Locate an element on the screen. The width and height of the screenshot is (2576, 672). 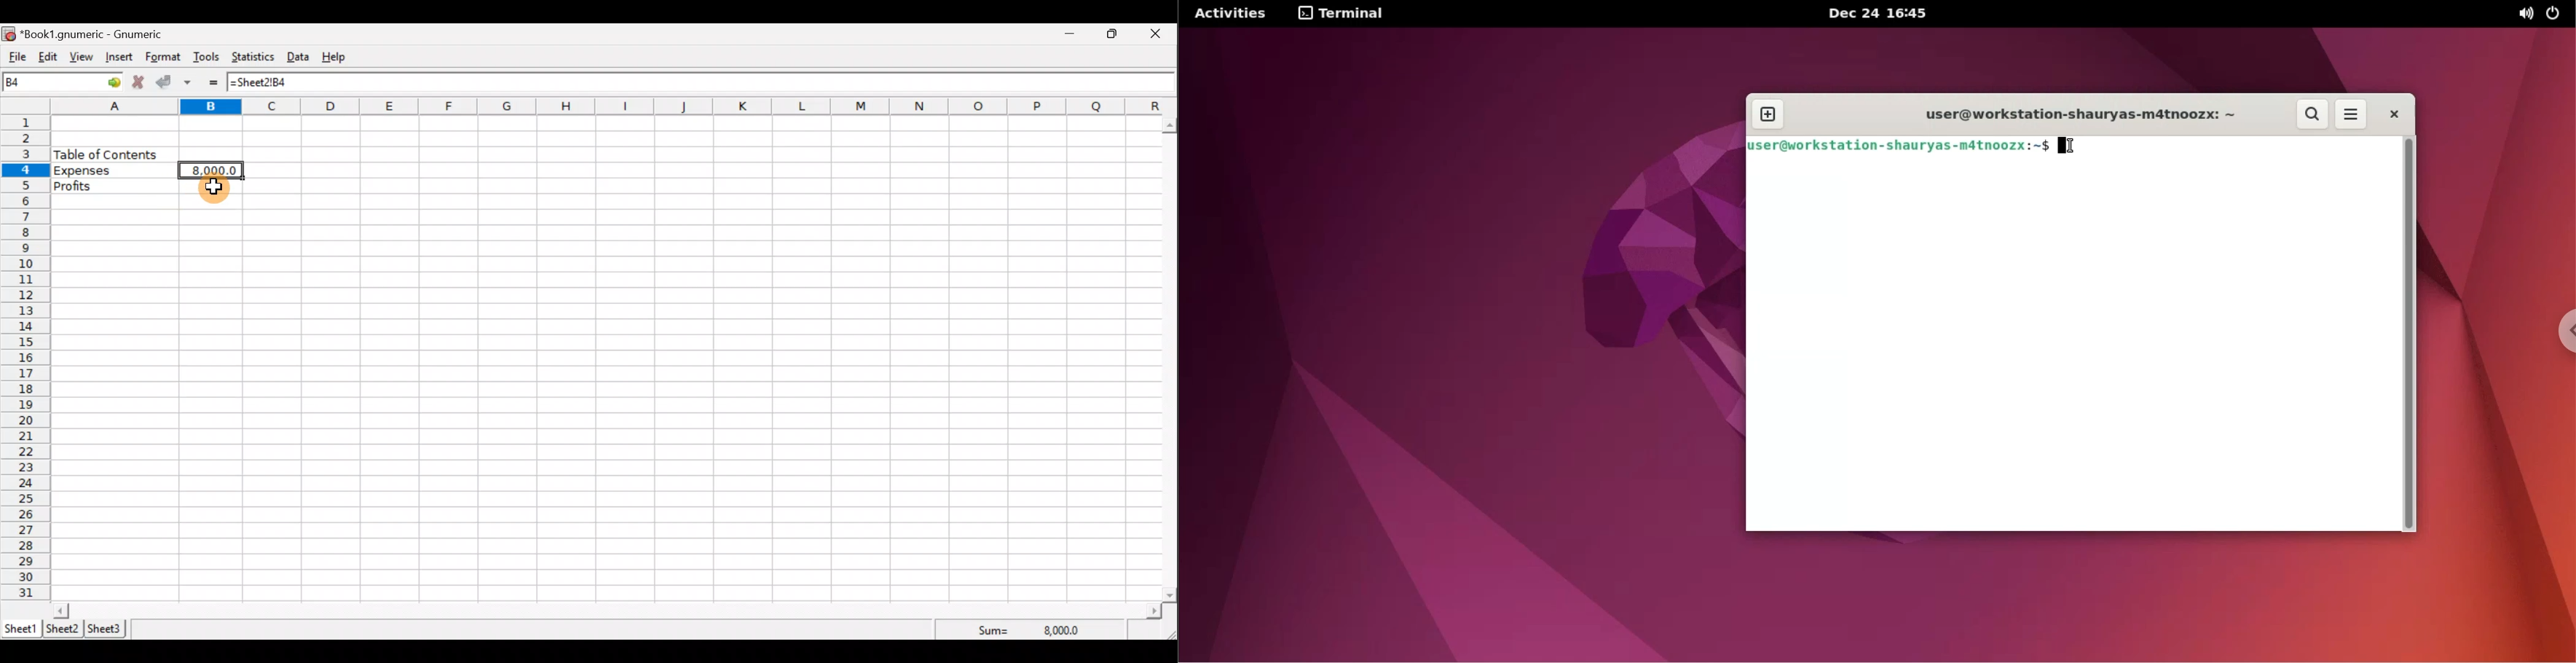
numbering column is located at coordinates (25, 360).